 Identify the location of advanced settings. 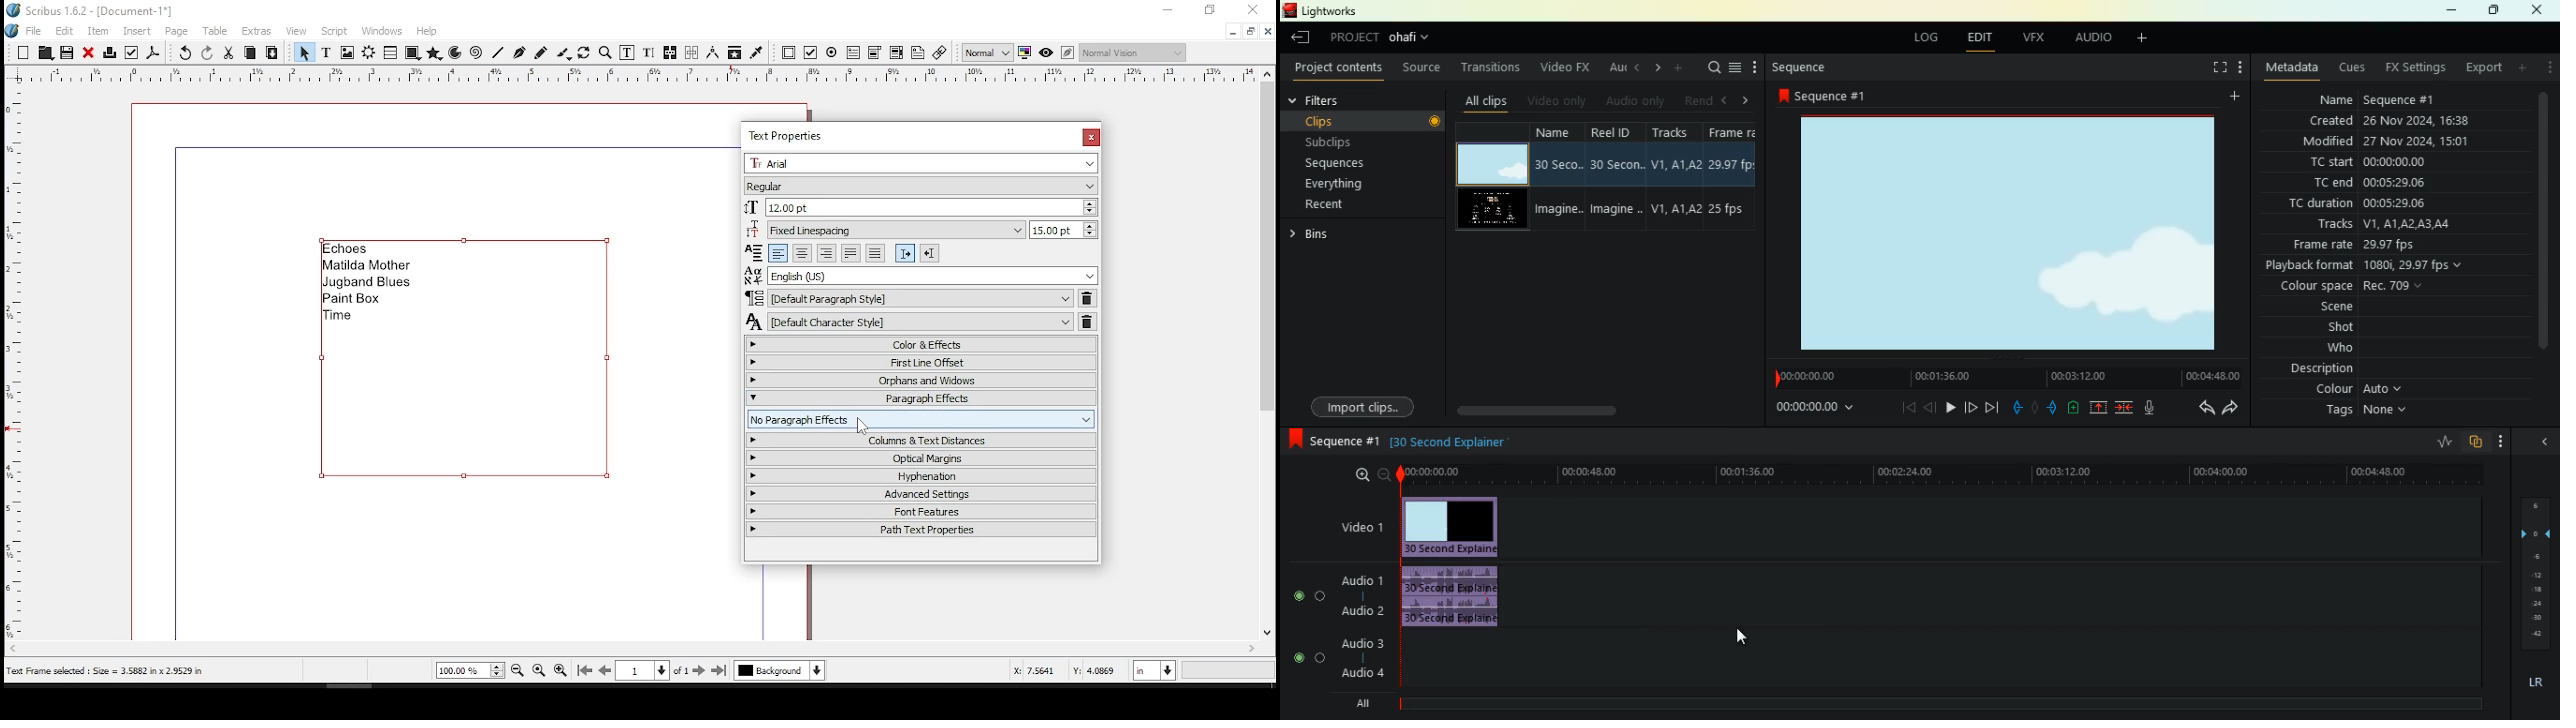
(921, 491).